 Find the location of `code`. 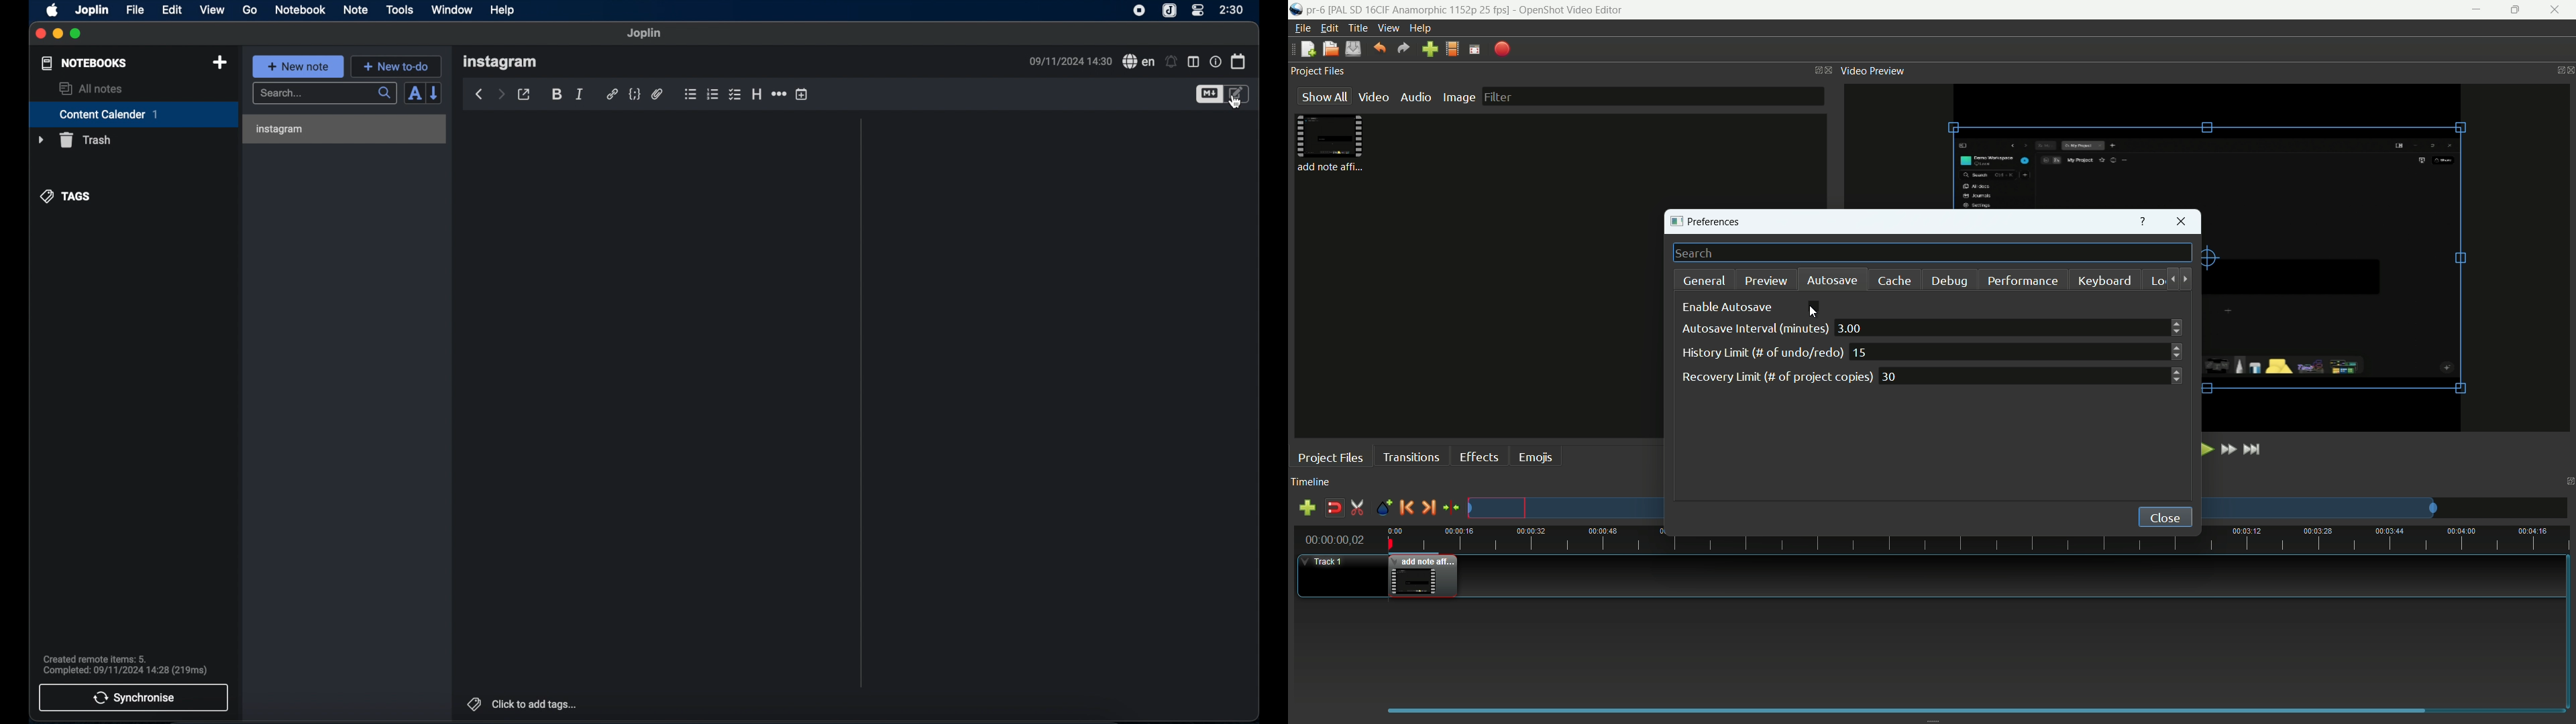

code is located at coordinates (634, 95).